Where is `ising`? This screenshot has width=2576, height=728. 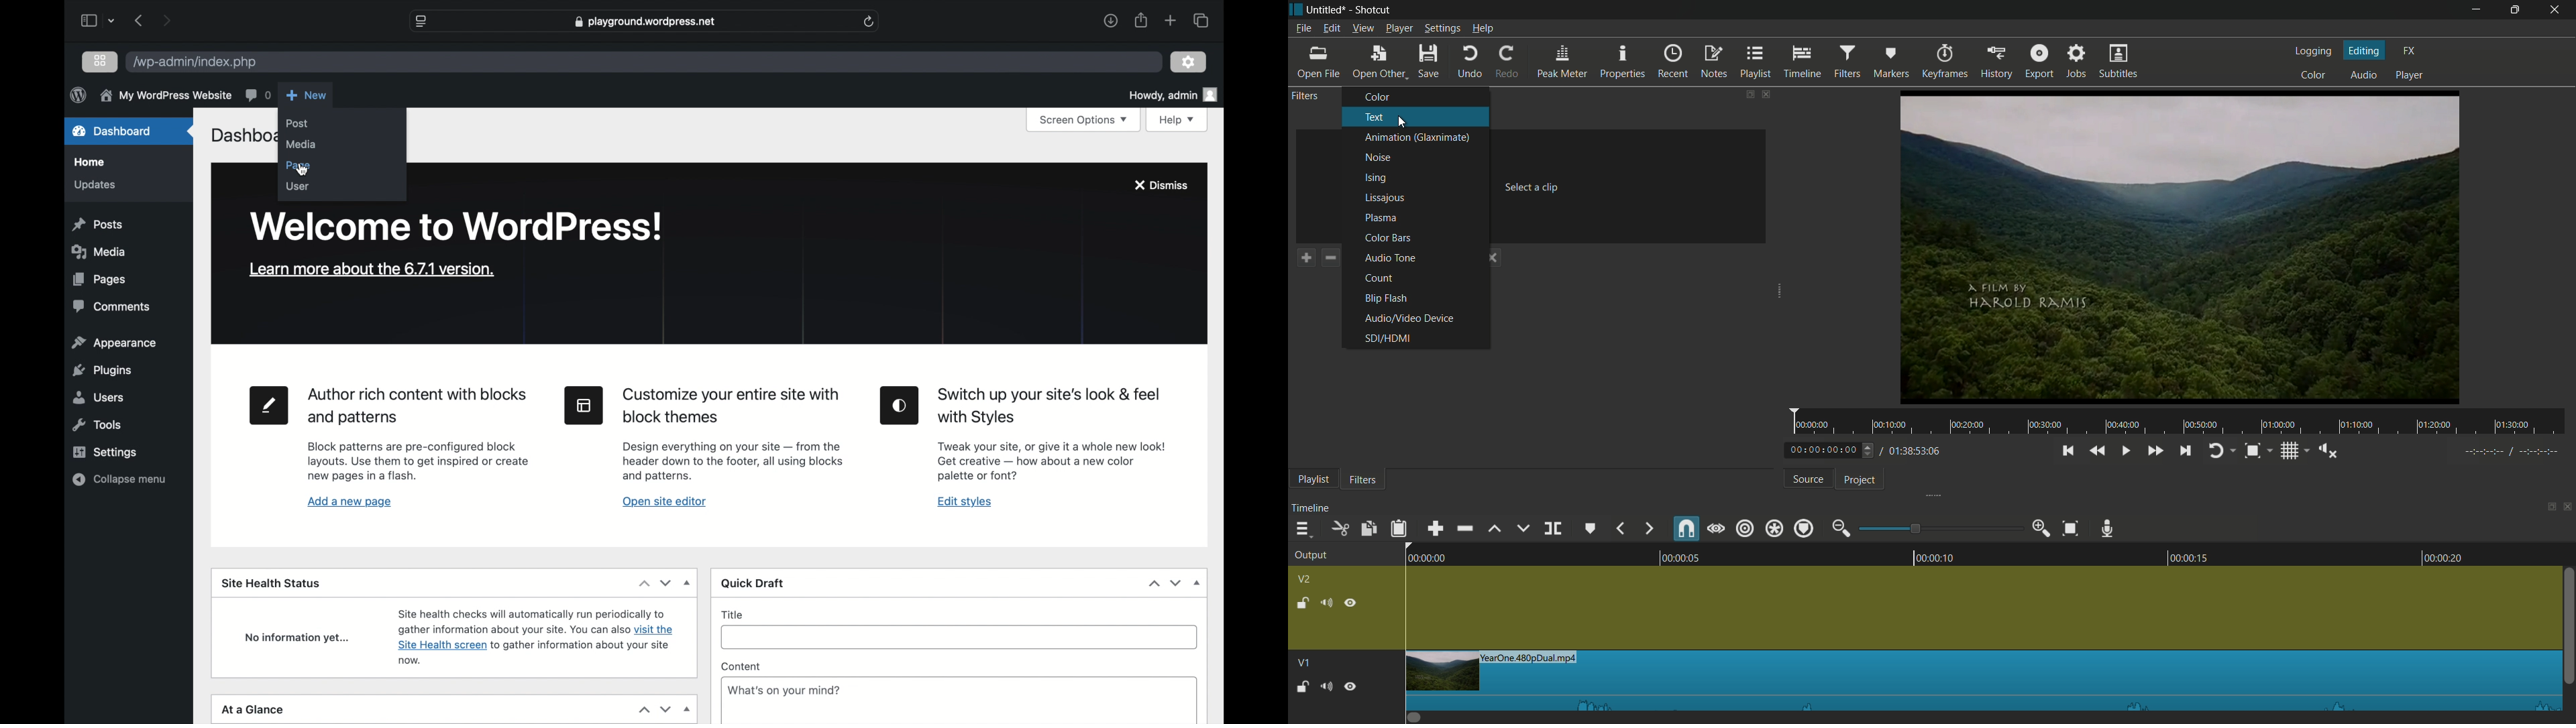 ising is located at coordinates (1376, 178).